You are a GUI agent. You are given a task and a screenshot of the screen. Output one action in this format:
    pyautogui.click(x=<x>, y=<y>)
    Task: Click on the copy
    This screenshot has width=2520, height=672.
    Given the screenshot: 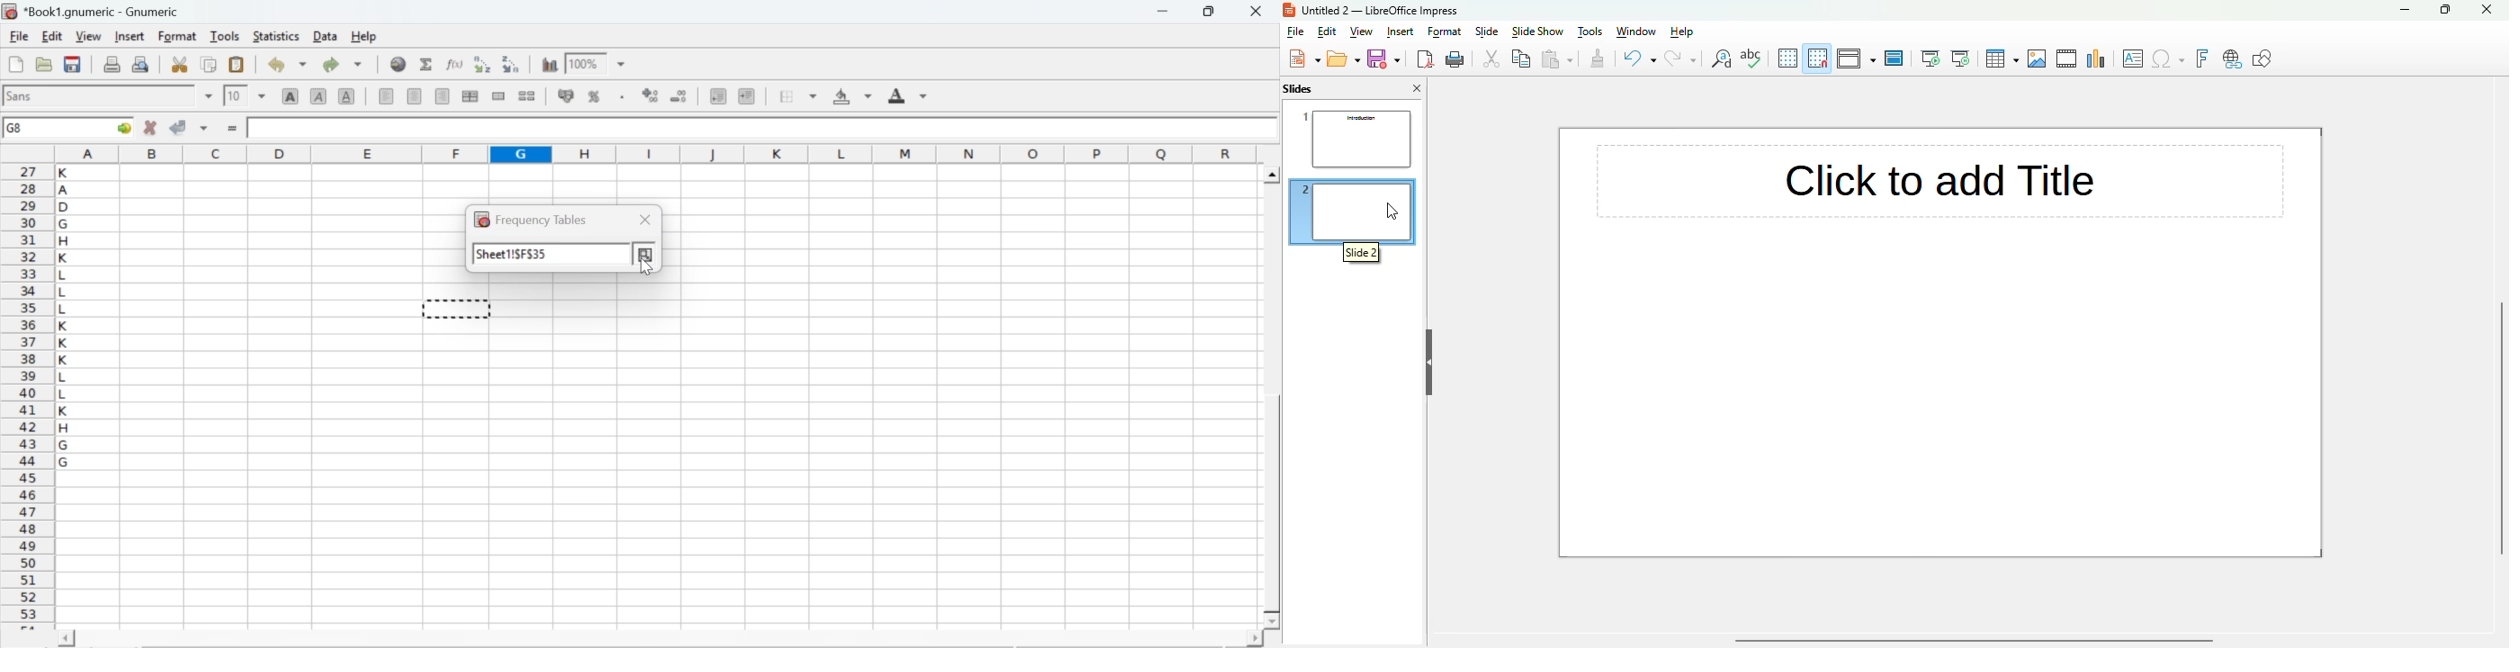 What is the action you would take?
    pyautogui.click(x=1523, y=58)
    